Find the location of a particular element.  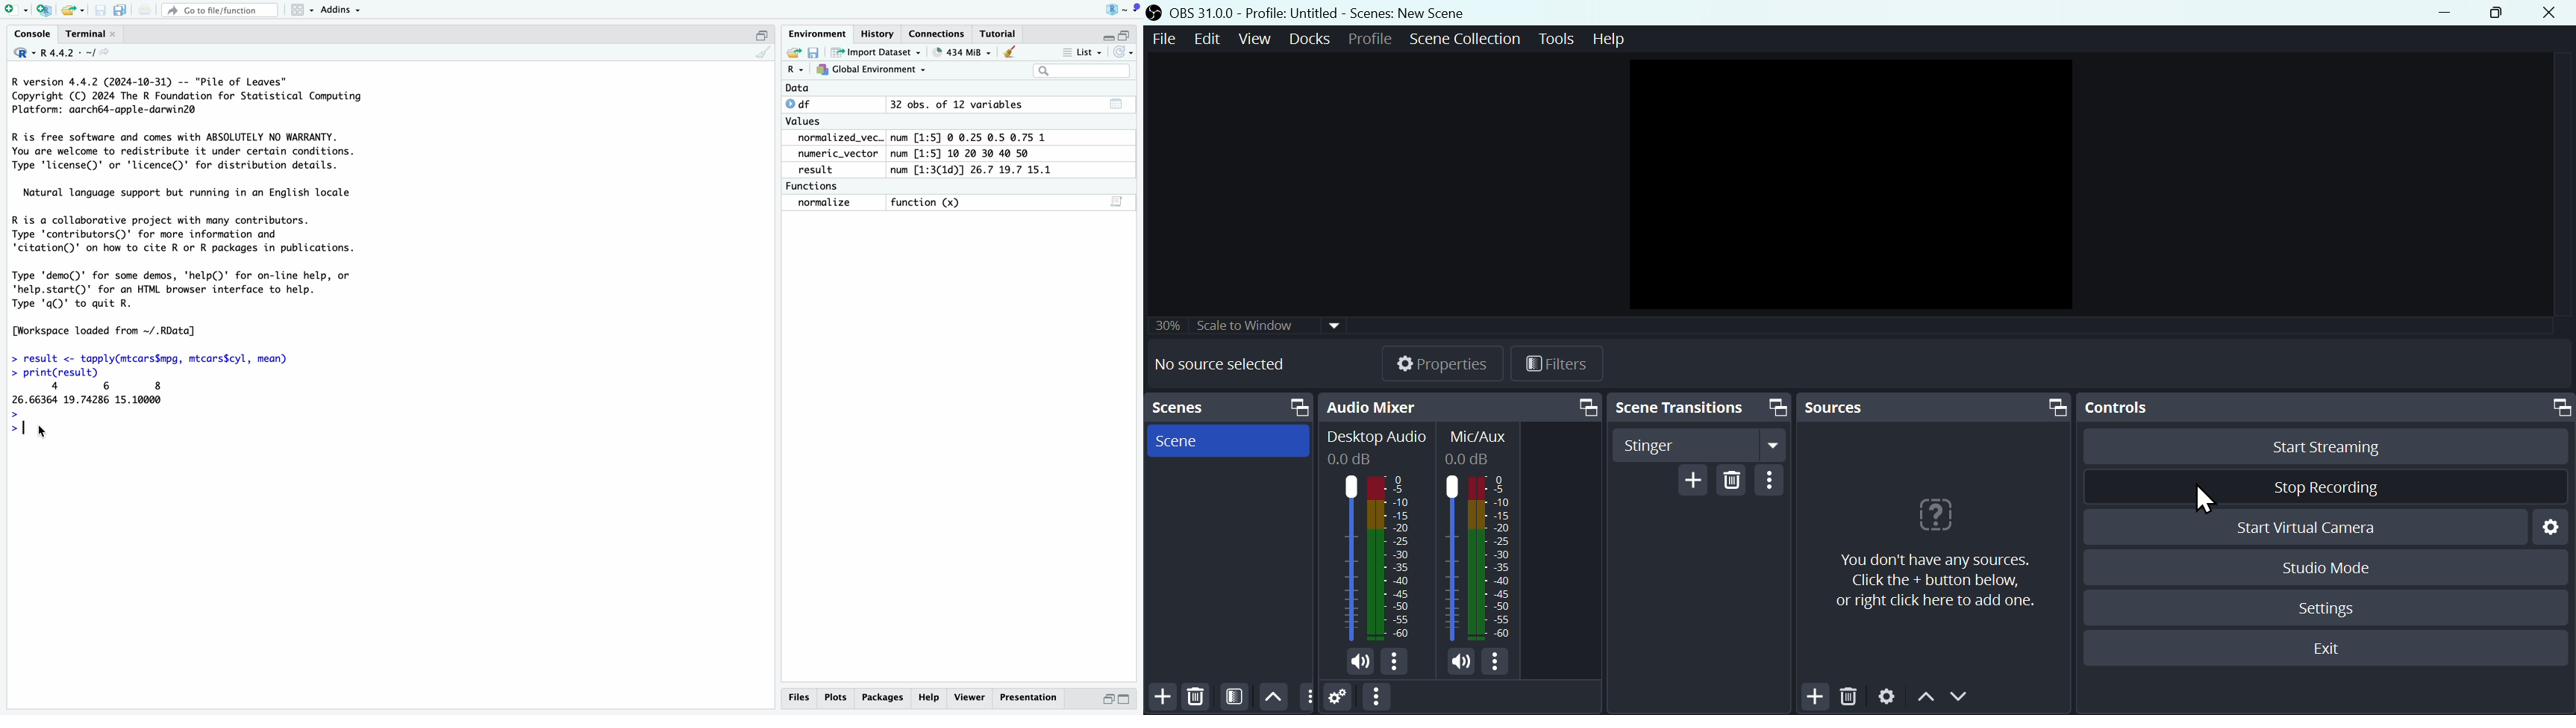

options is located at coordinates (1772, 481).